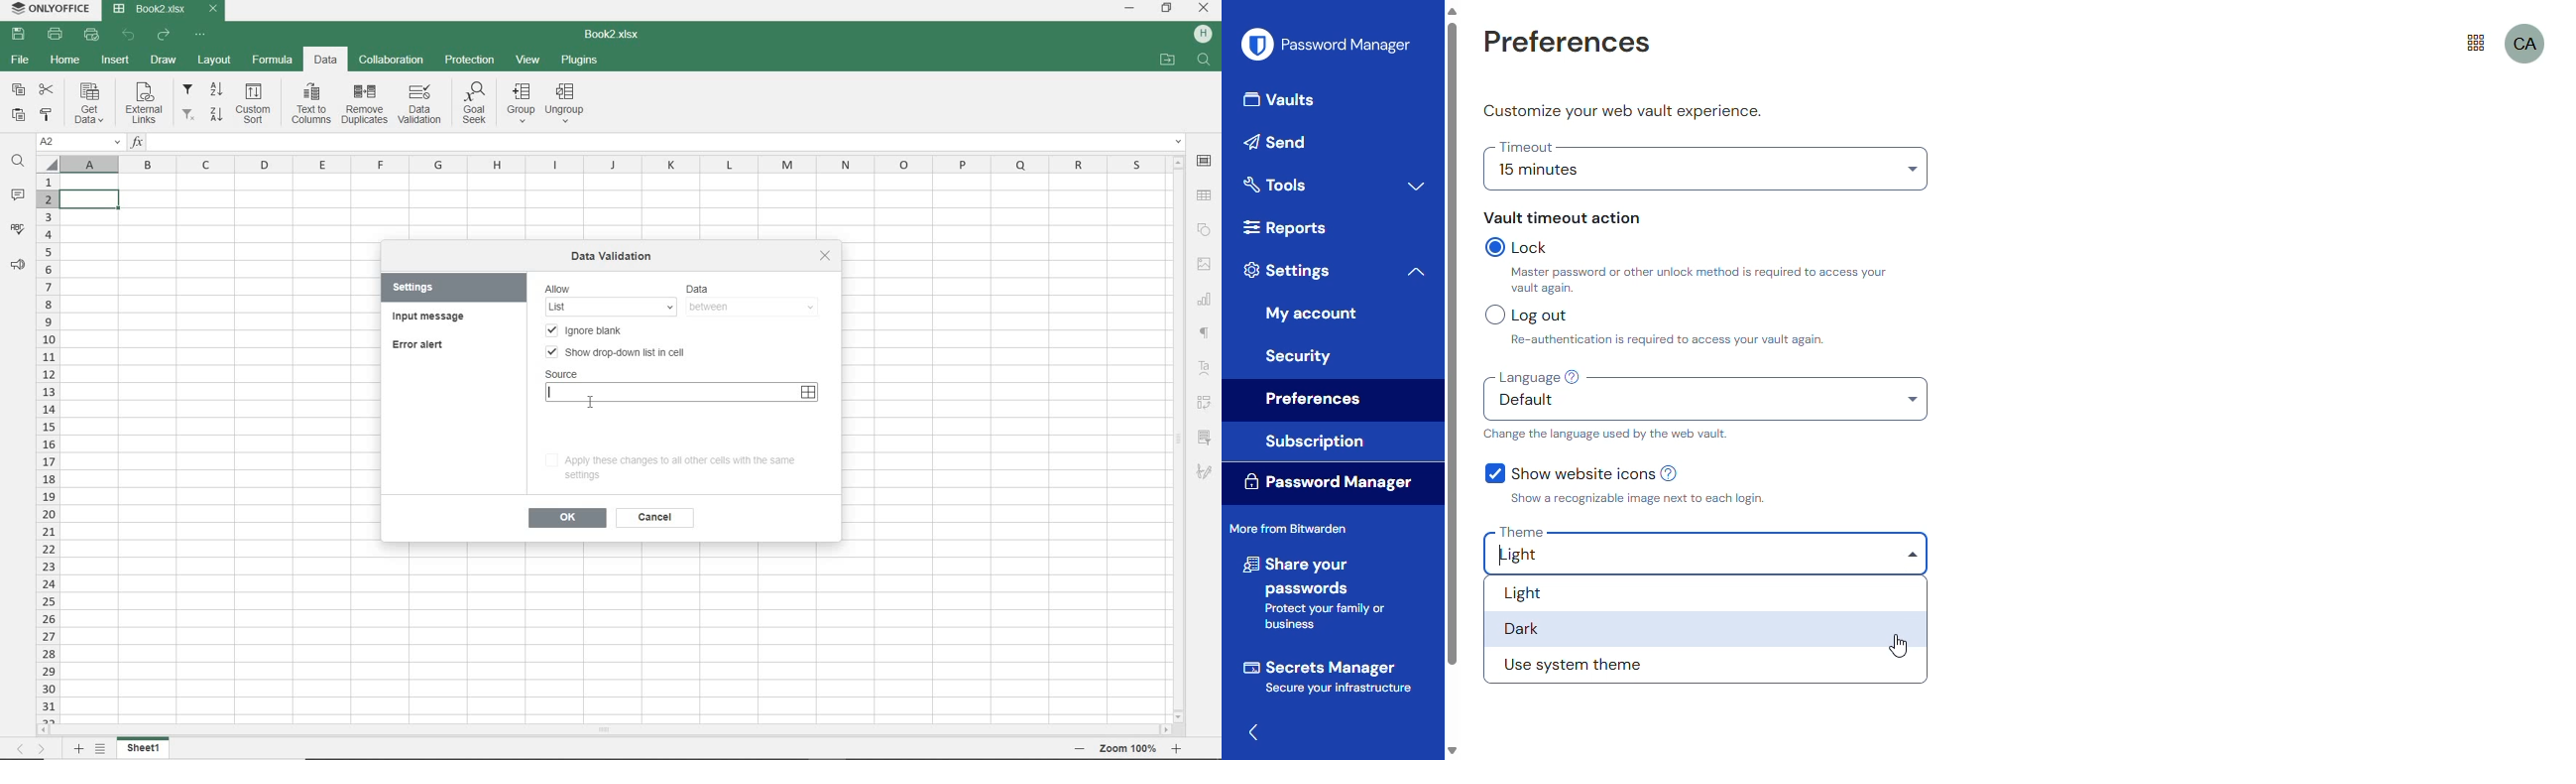 The height and width of the screenshot is (784, 2576). What do you see at coordinates (213, 9) in the screenshot?
I see `CLOSE TAB` at bounding box center [213, 9].